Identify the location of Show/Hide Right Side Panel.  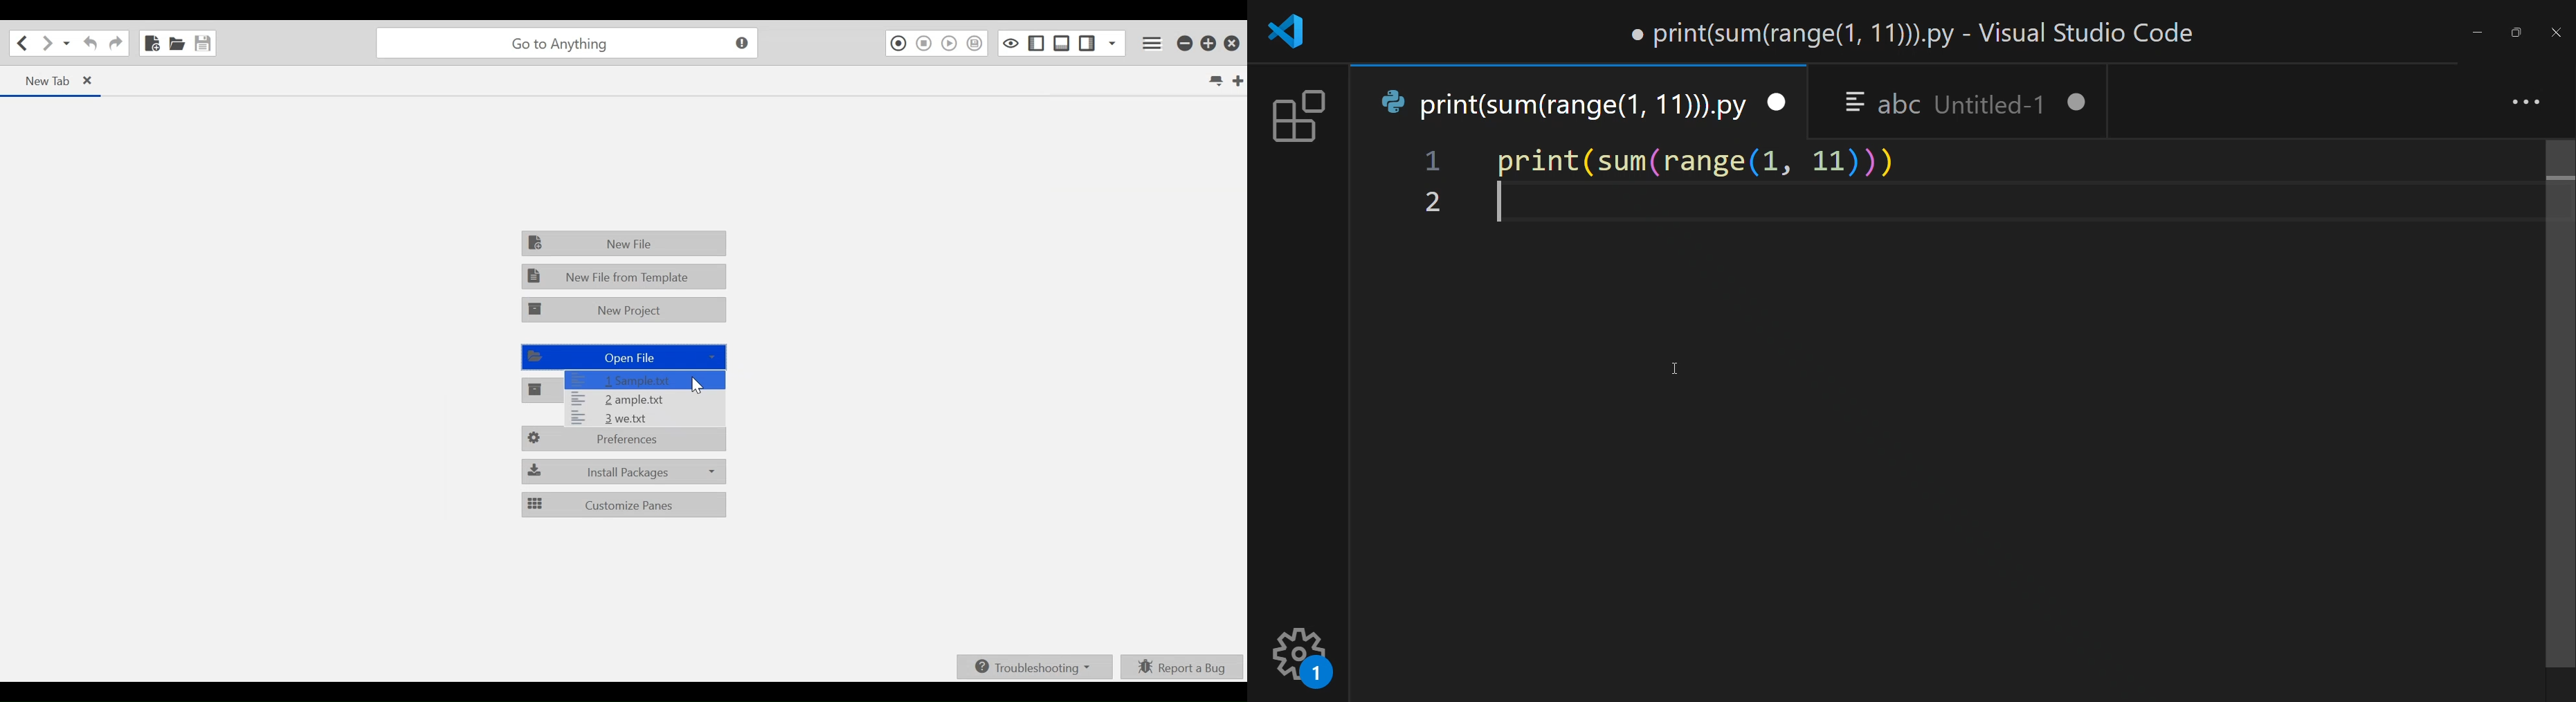
(1036, 42).